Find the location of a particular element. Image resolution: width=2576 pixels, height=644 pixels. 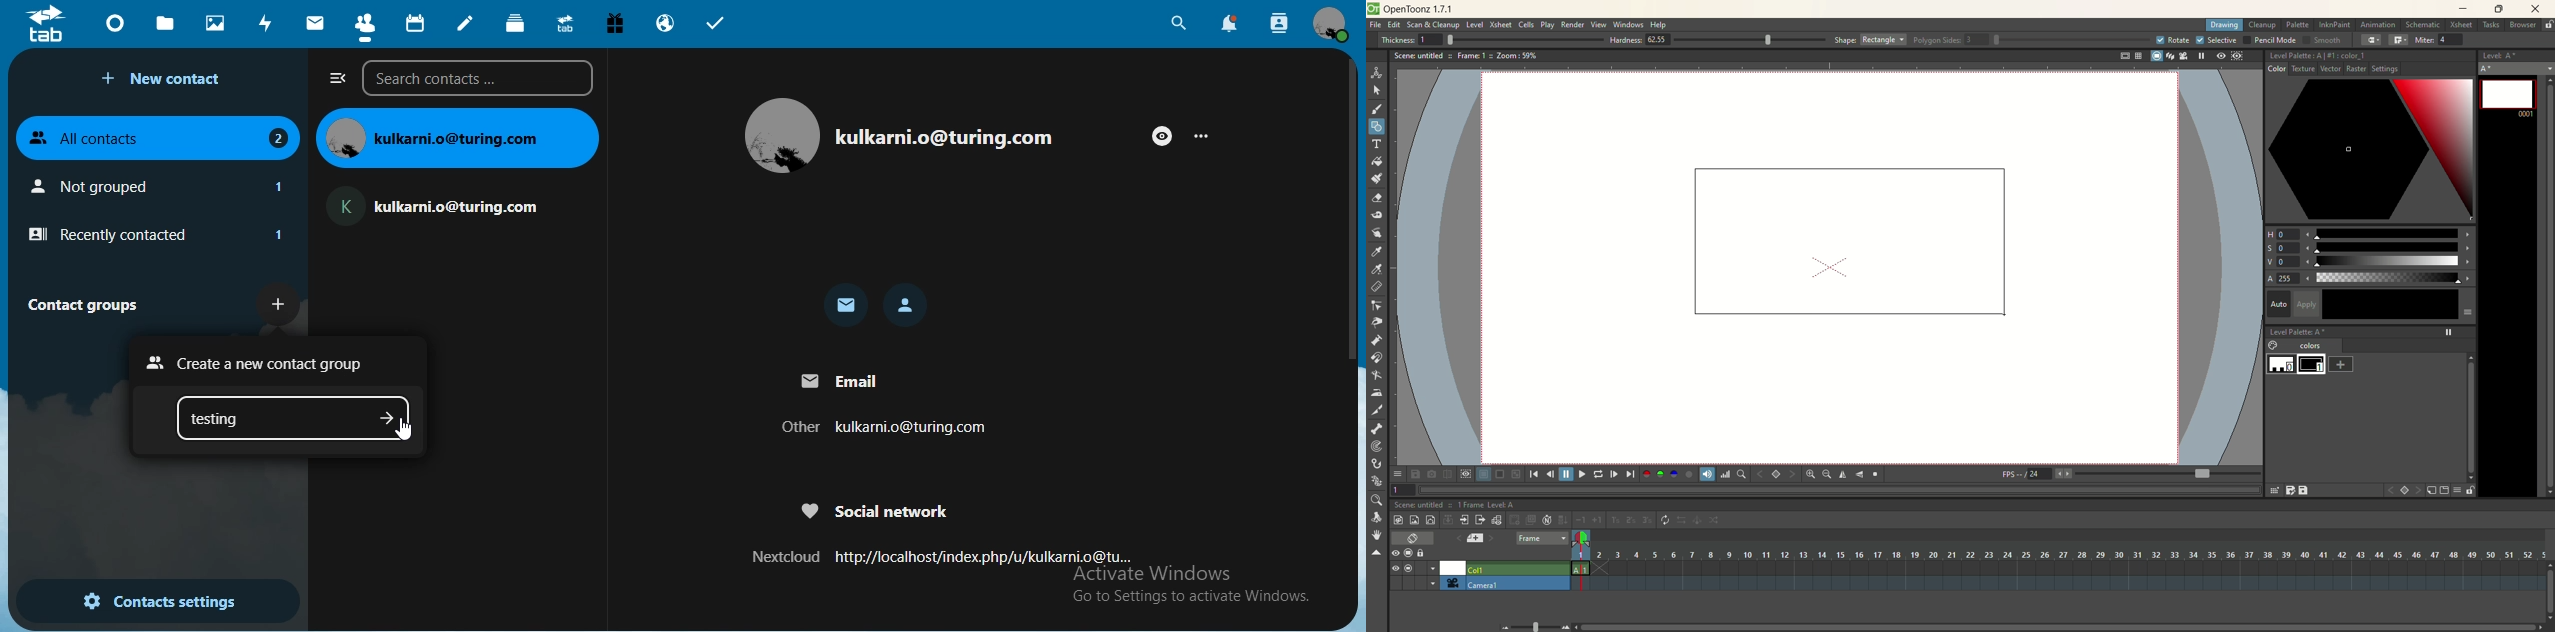

free trial is located at coordinates (618, 24).